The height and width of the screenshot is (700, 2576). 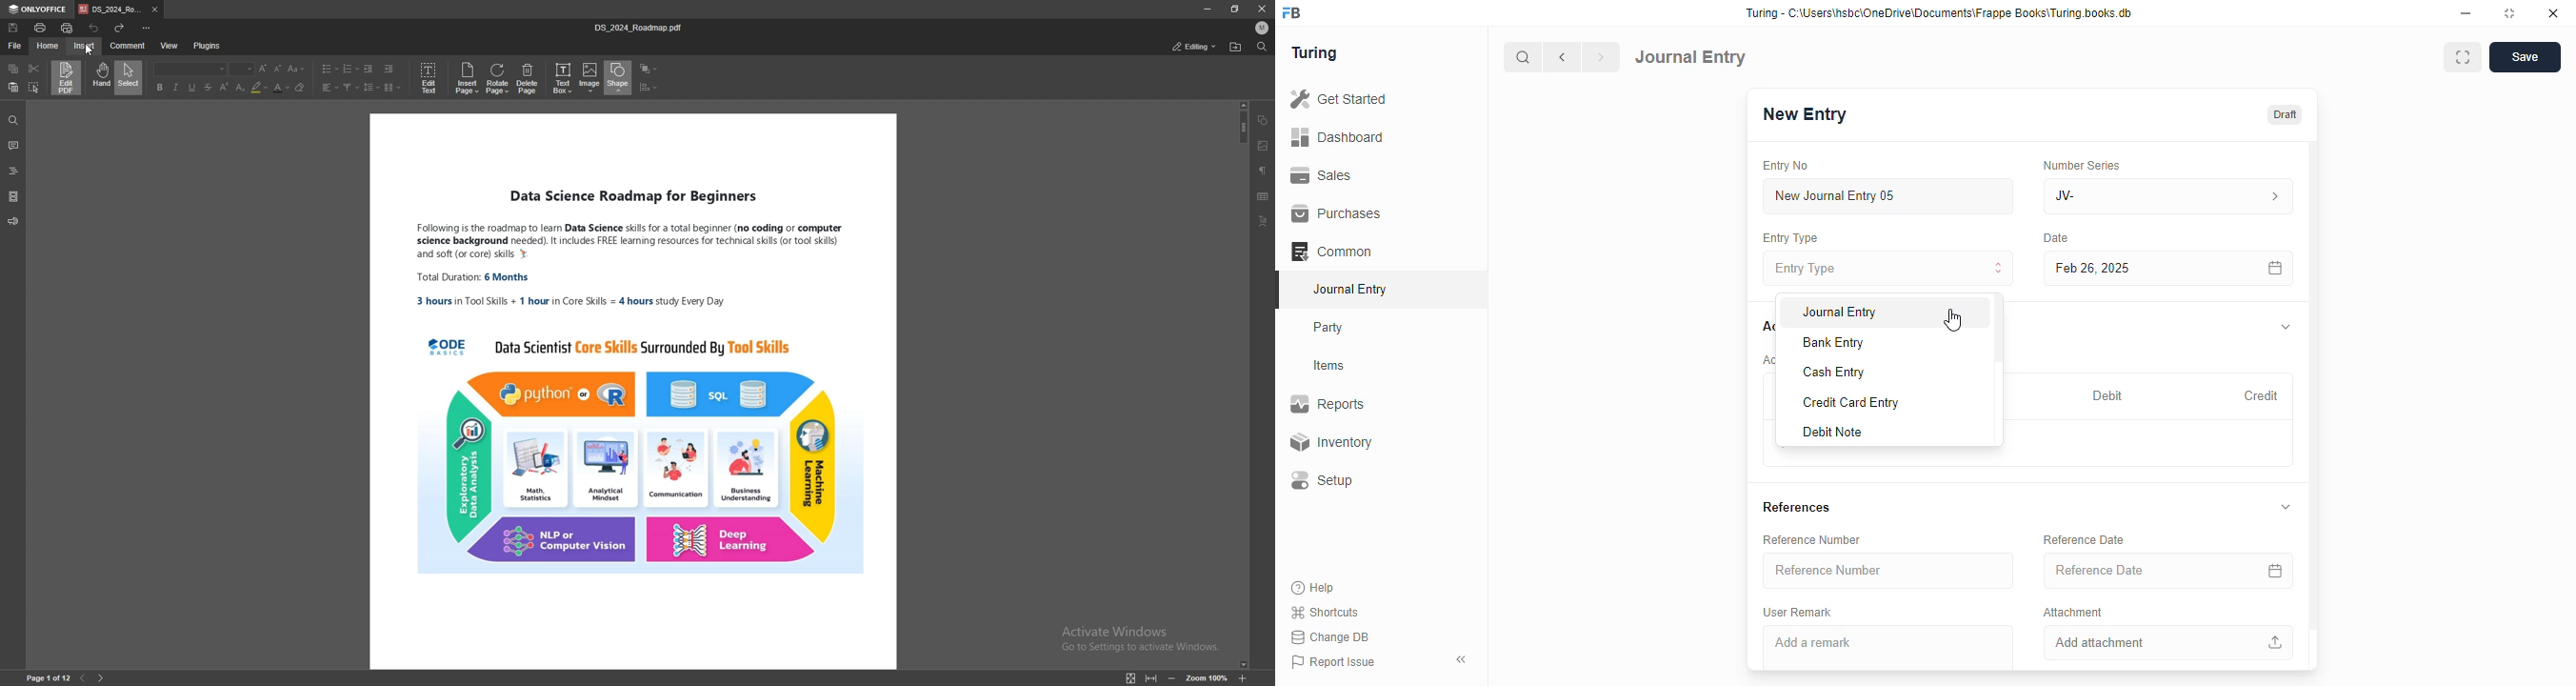 I want to click on add a remark, so click(x=1888, y=648).